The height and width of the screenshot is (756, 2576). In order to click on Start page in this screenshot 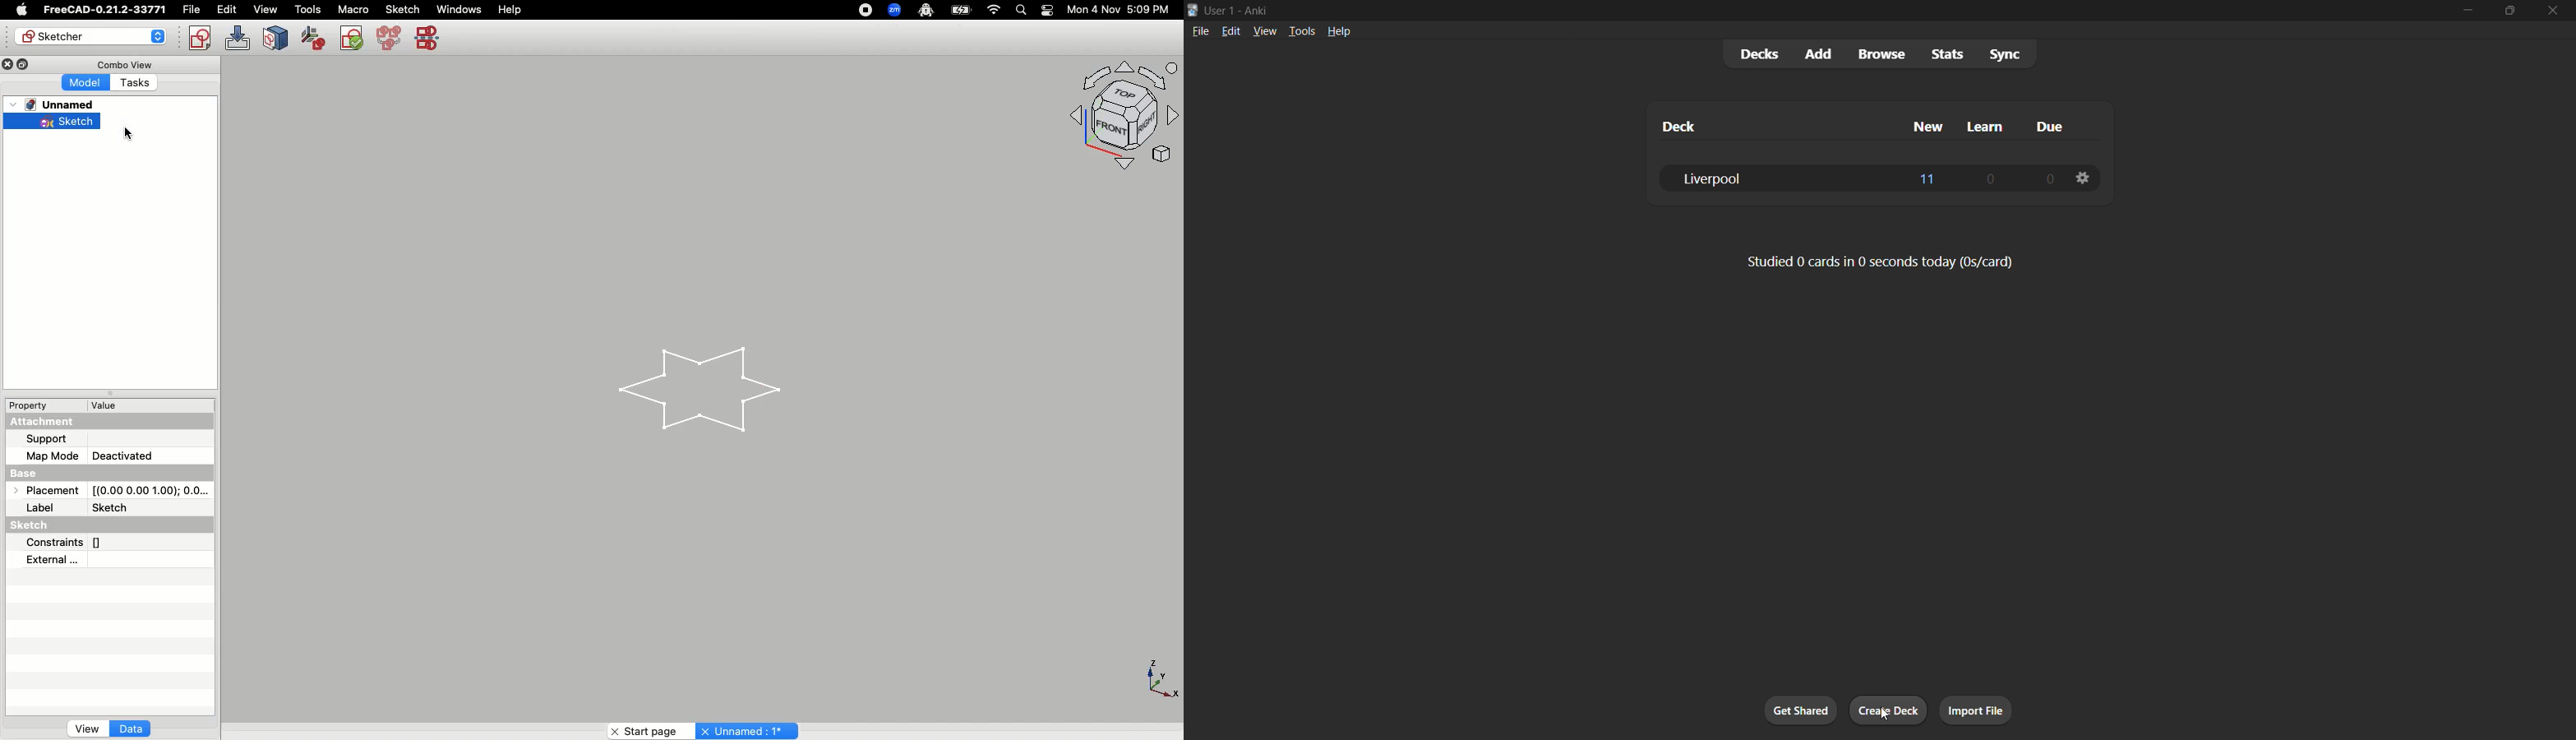, I will do `click(648, 728)`.